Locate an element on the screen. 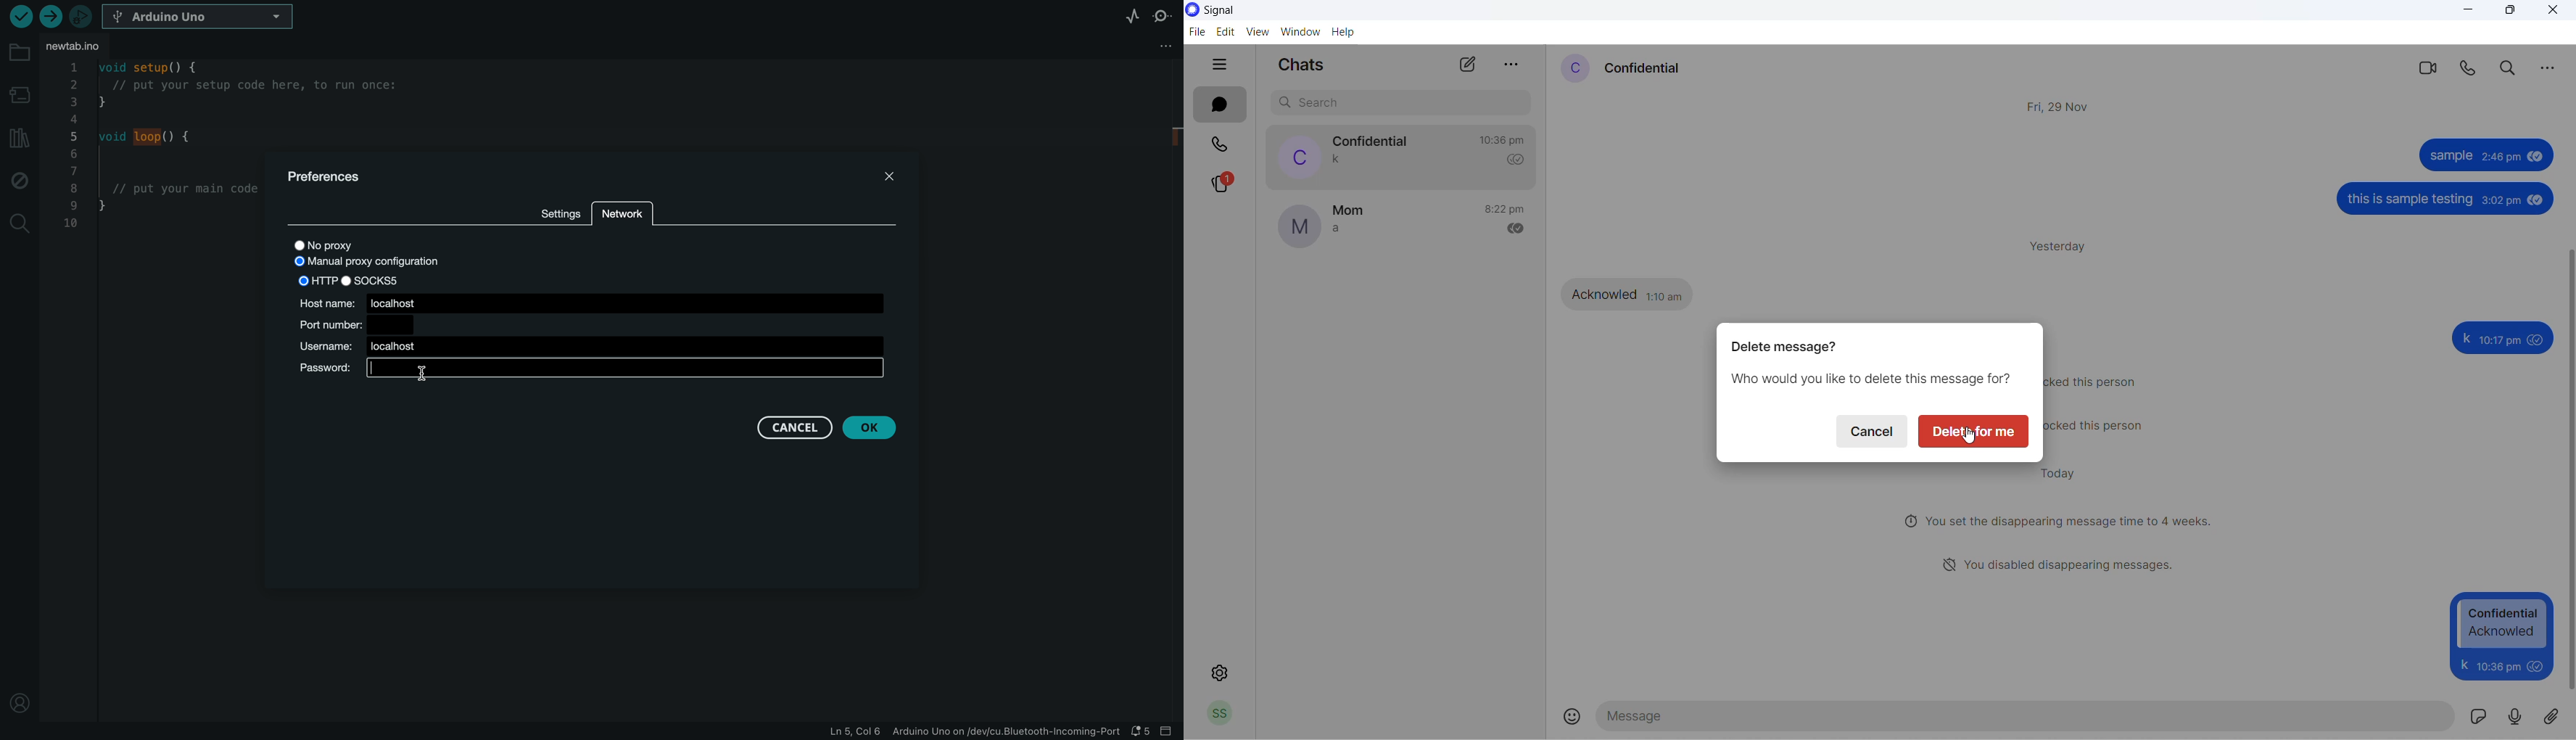 This screenshot has height=756, width=2576. file information is located at coordinates (975, 733).